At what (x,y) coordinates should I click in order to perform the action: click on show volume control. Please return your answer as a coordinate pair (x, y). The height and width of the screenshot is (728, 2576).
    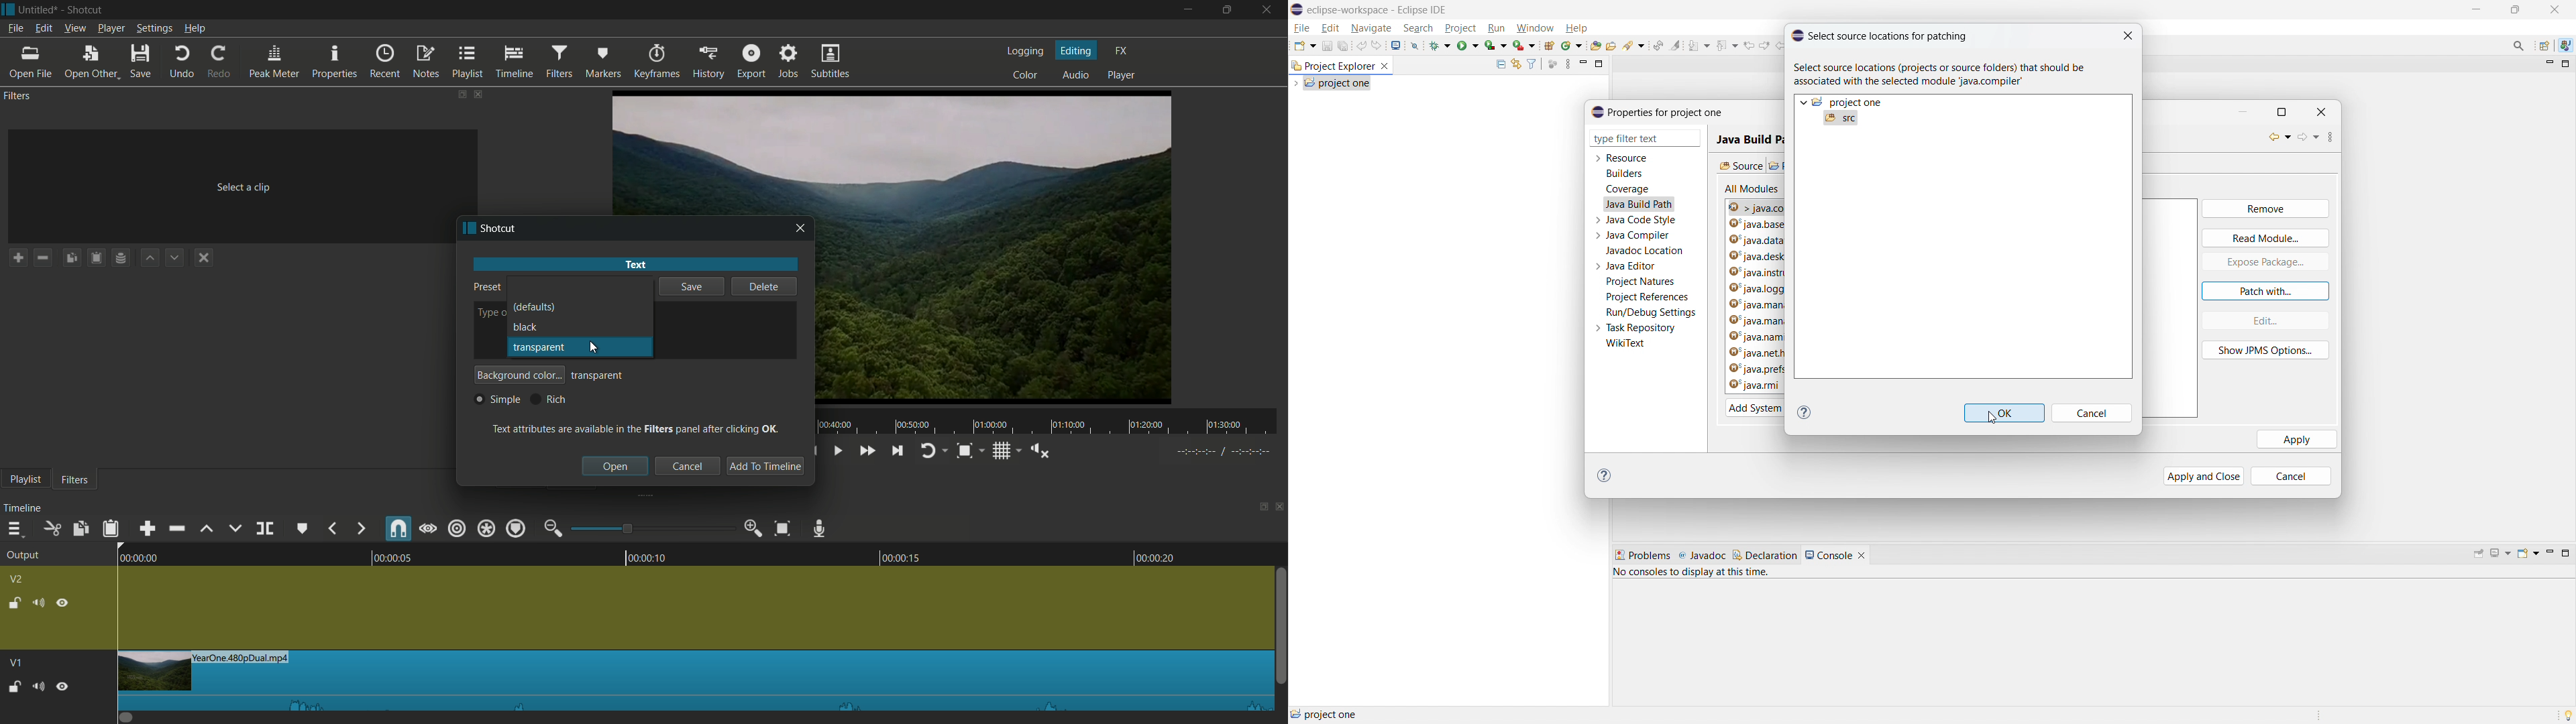
    Looking at the image, I should click on (1039, 449).